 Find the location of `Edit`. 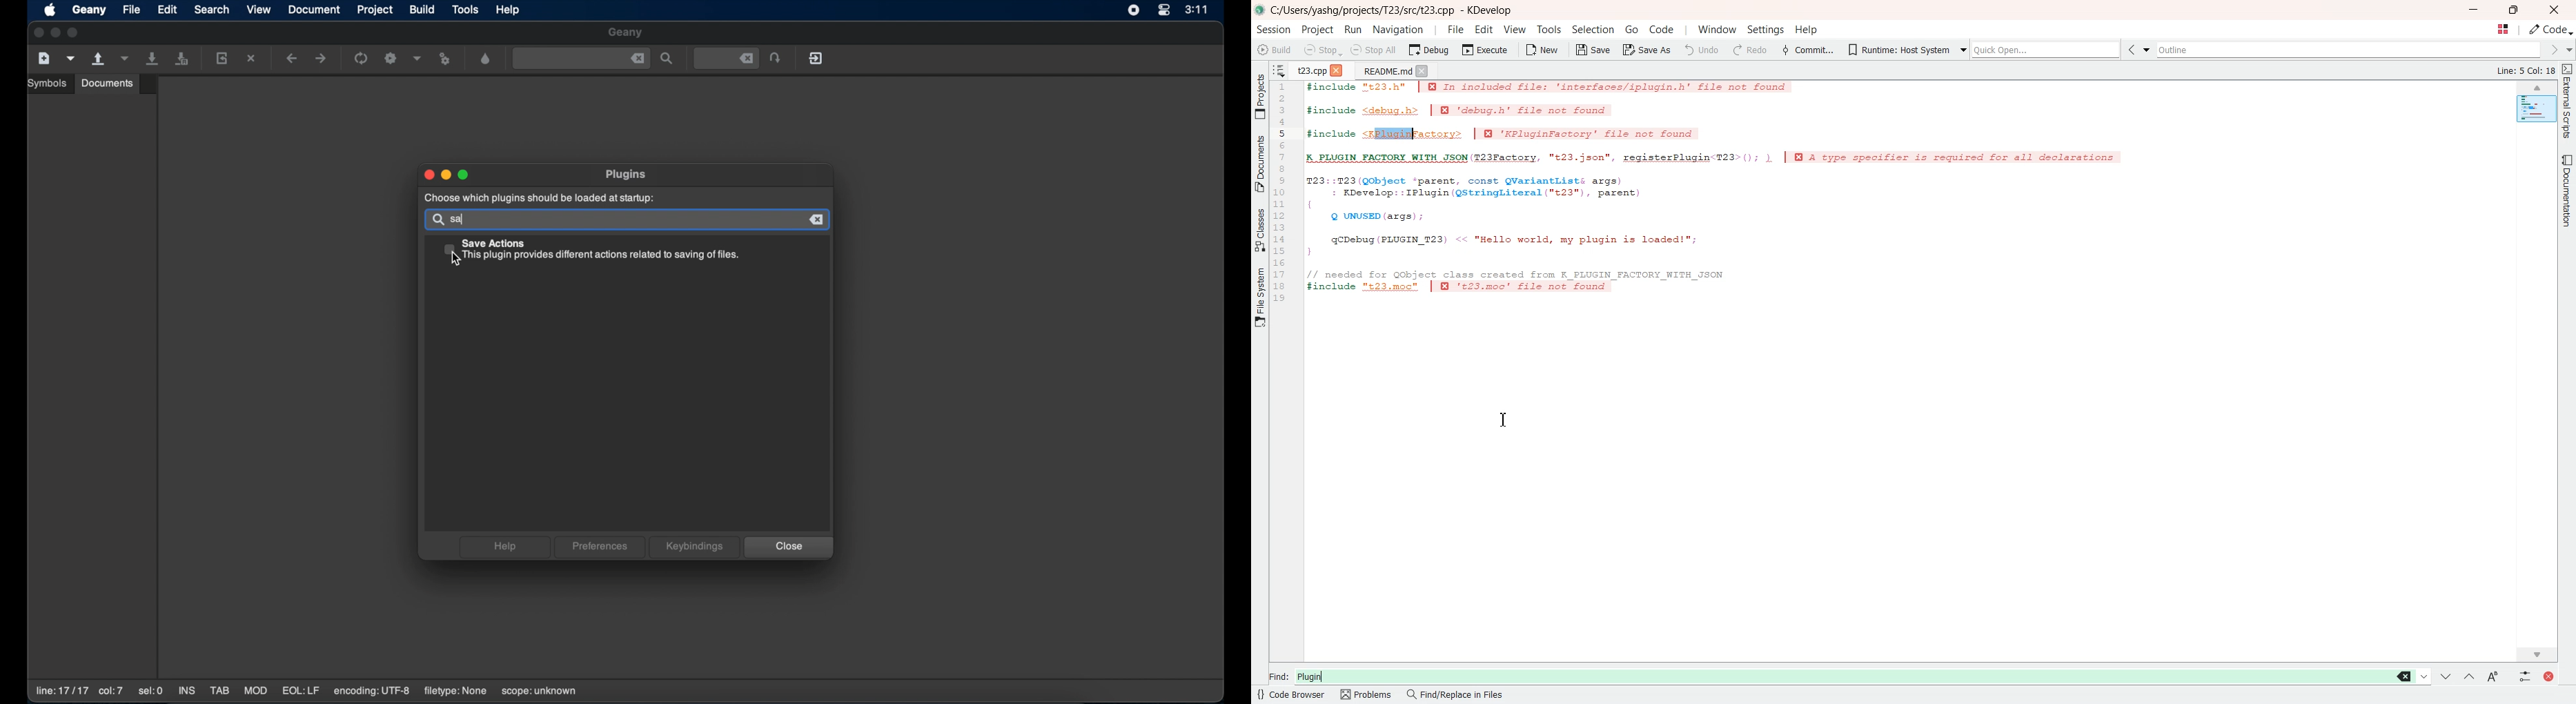

Edit is located at coordinates (1485, 29).